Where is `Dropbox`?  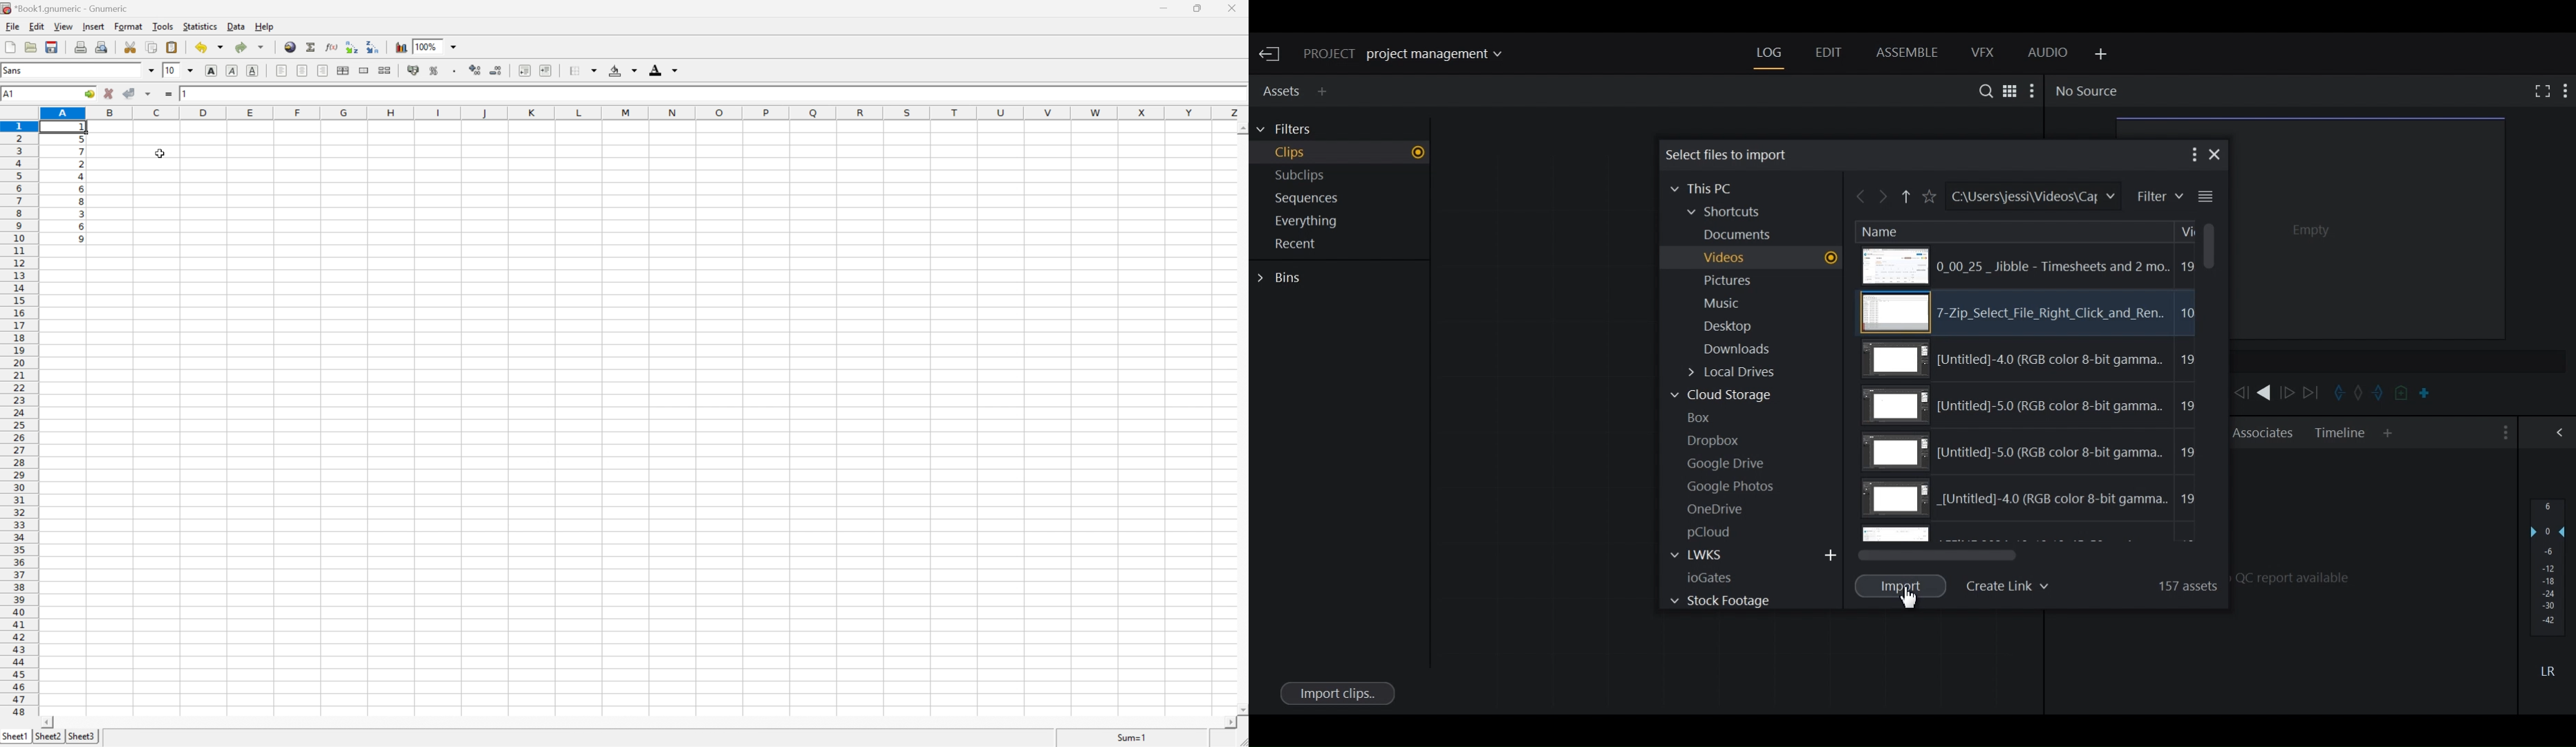
Dropbox is located at coordinates (1719, 439).